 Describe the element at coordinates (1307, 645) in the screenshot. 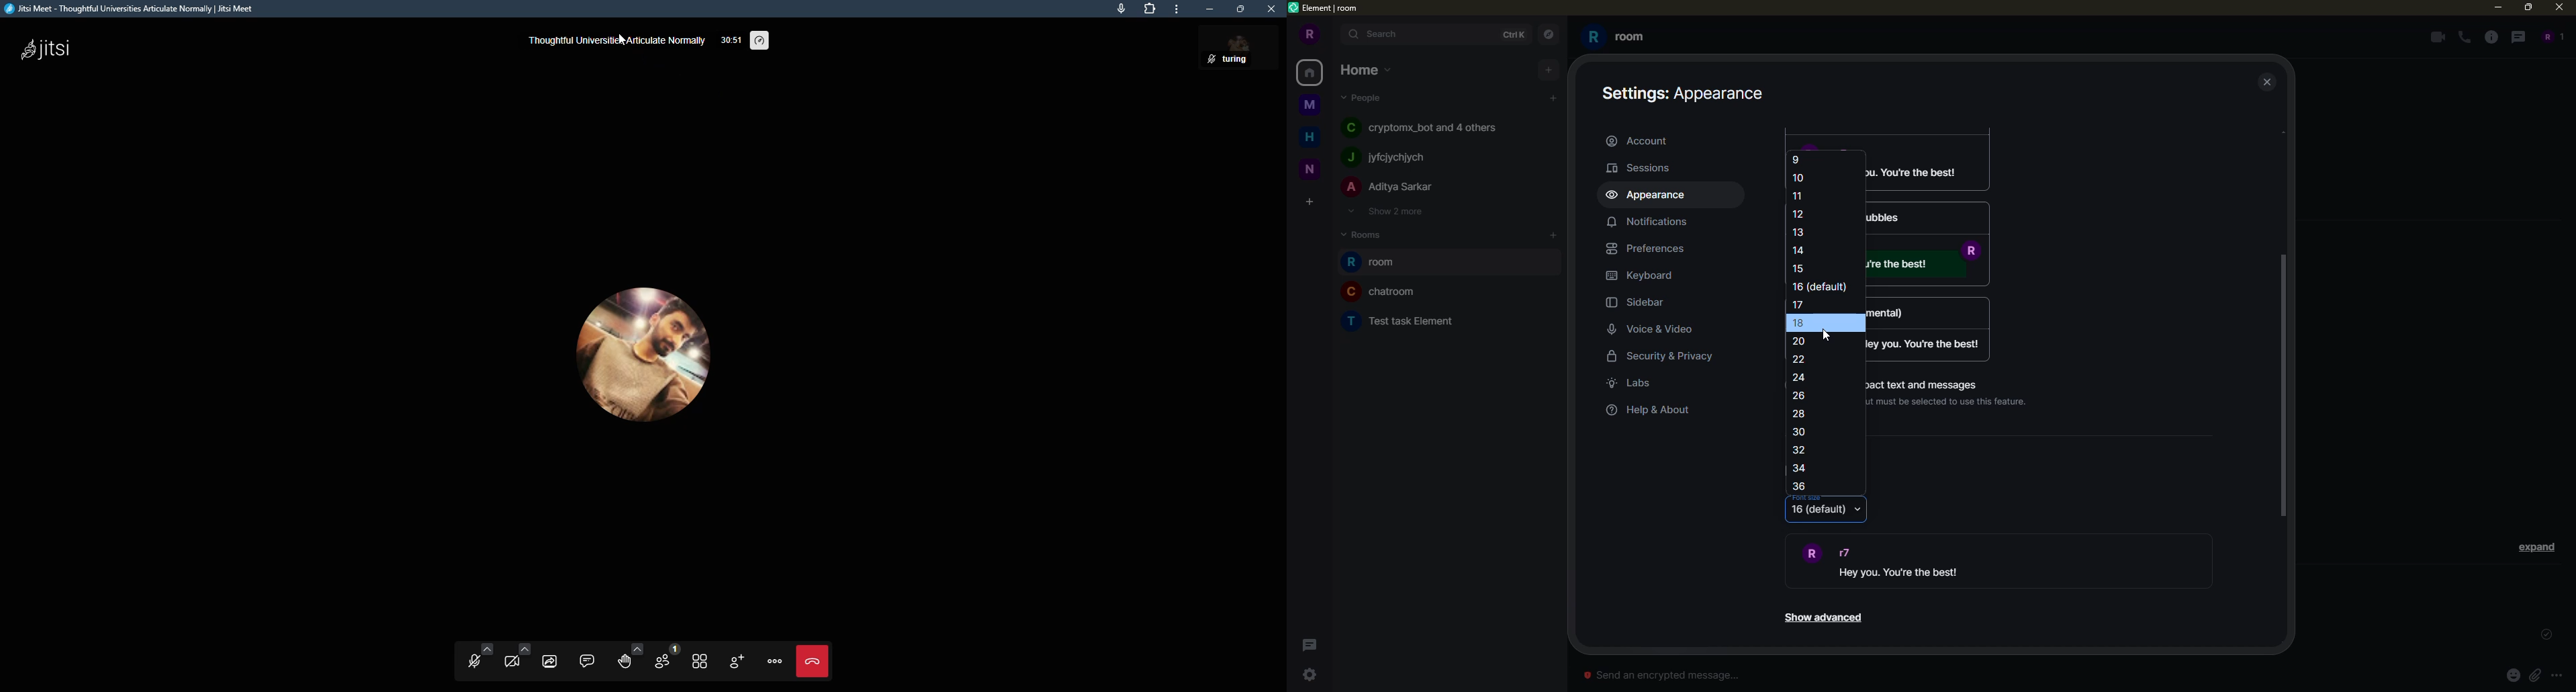

I see `threads` at that location.